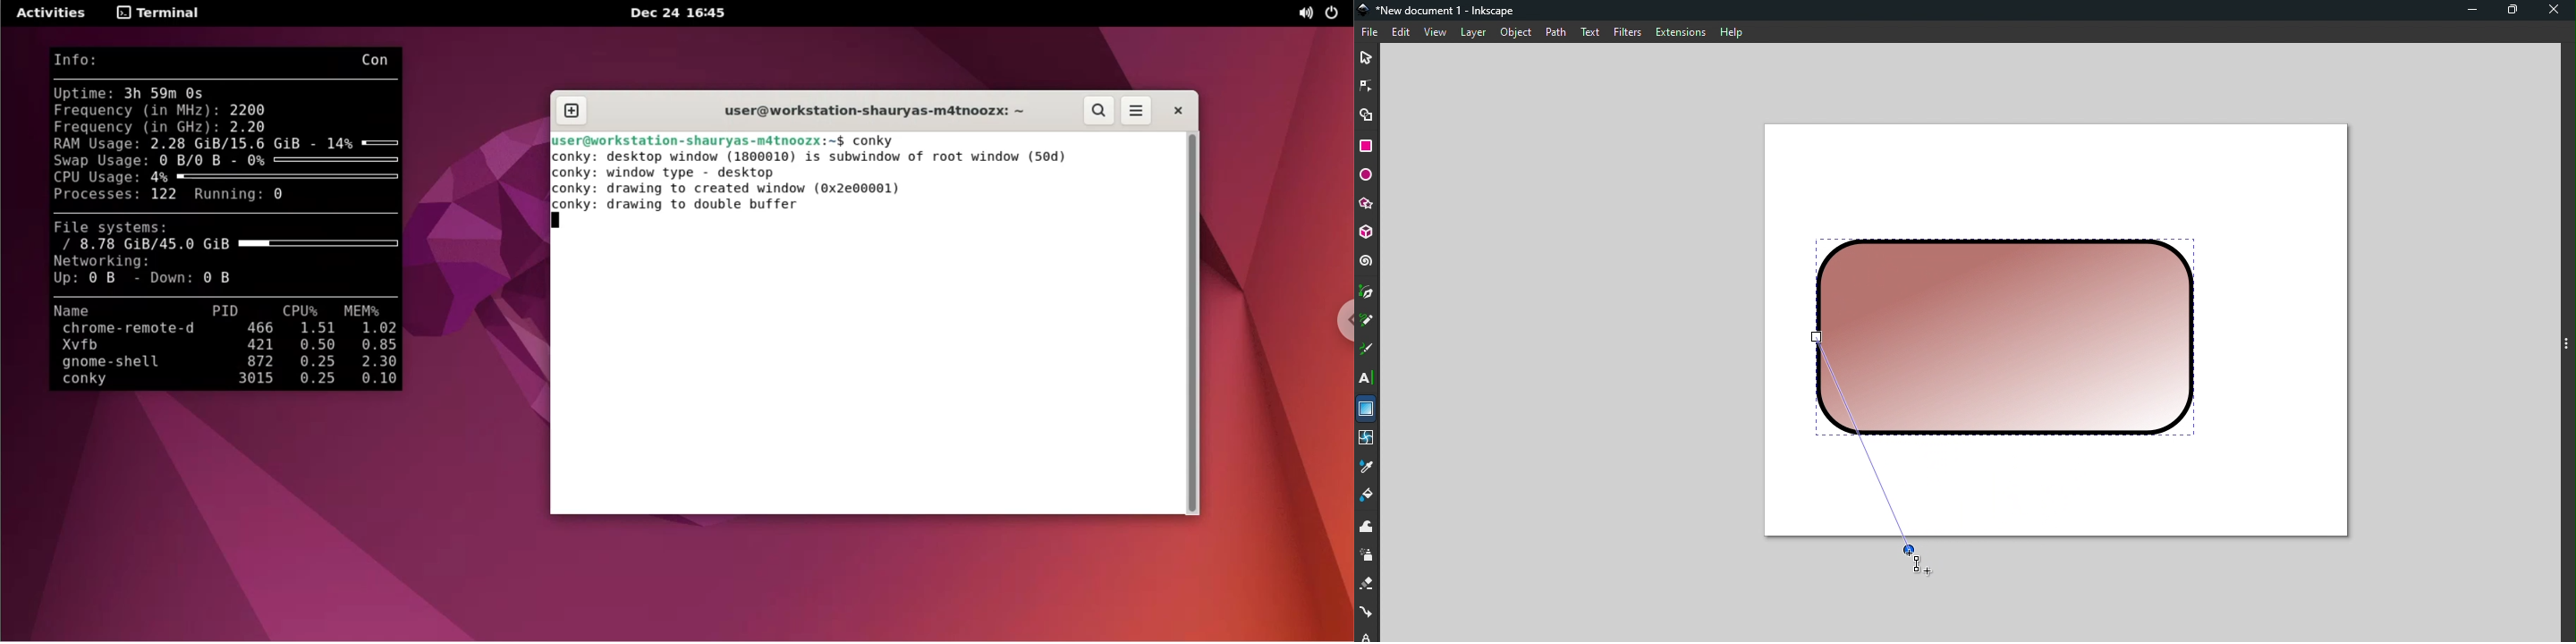  What do you see at coordinates (2516, 11) in the screenshot?
I see `Maximize` at bounding box center [2516, 11].